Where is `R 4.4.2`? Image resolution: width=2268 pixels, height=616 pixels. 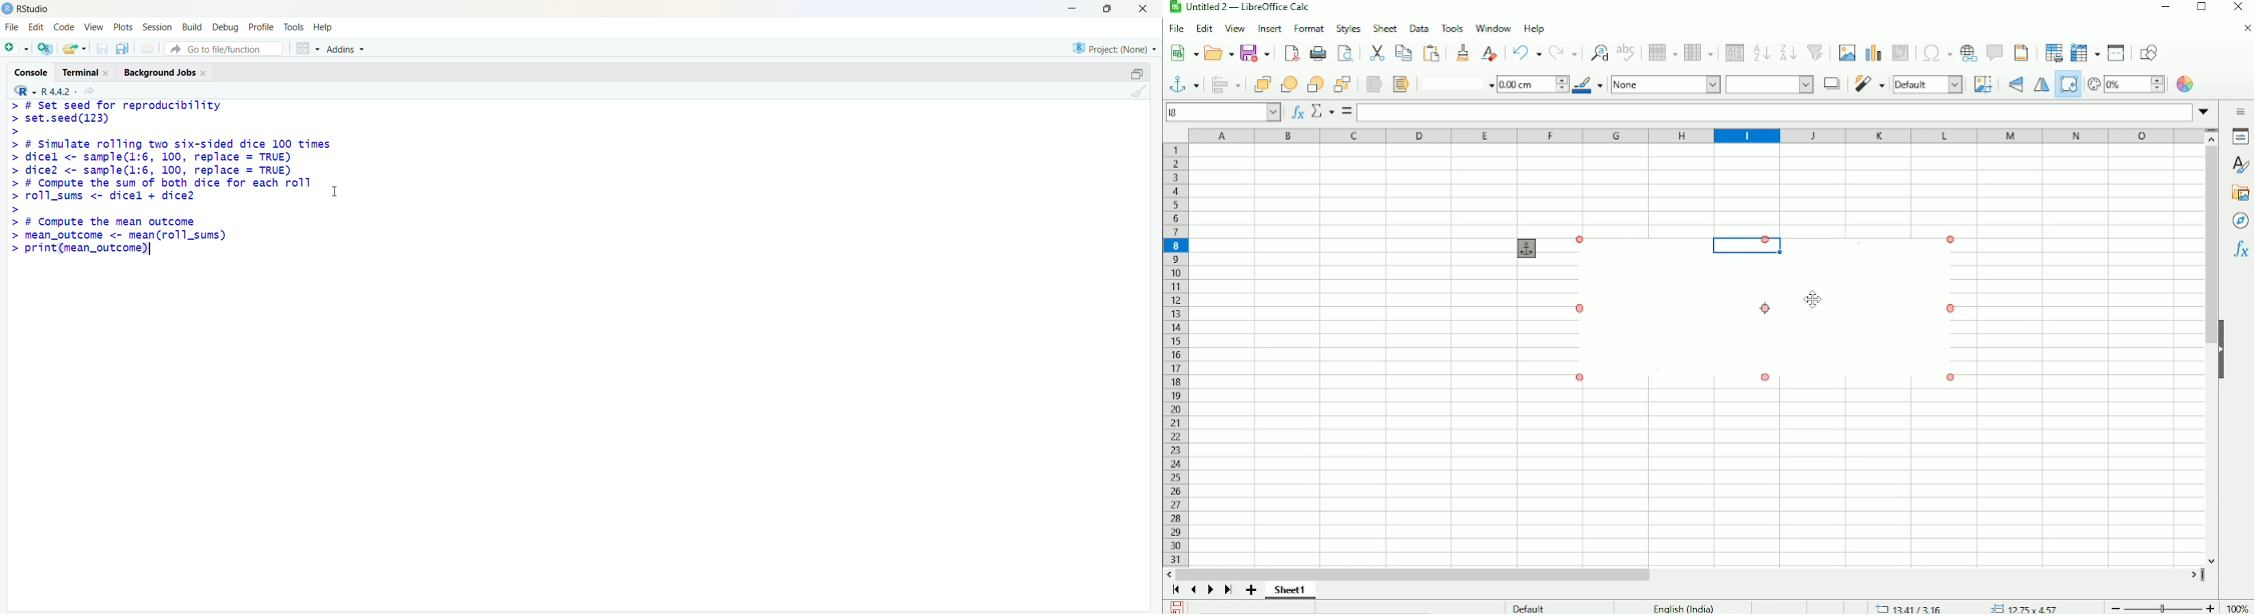
R 4.4.2 is located at coordinates (59, 92).